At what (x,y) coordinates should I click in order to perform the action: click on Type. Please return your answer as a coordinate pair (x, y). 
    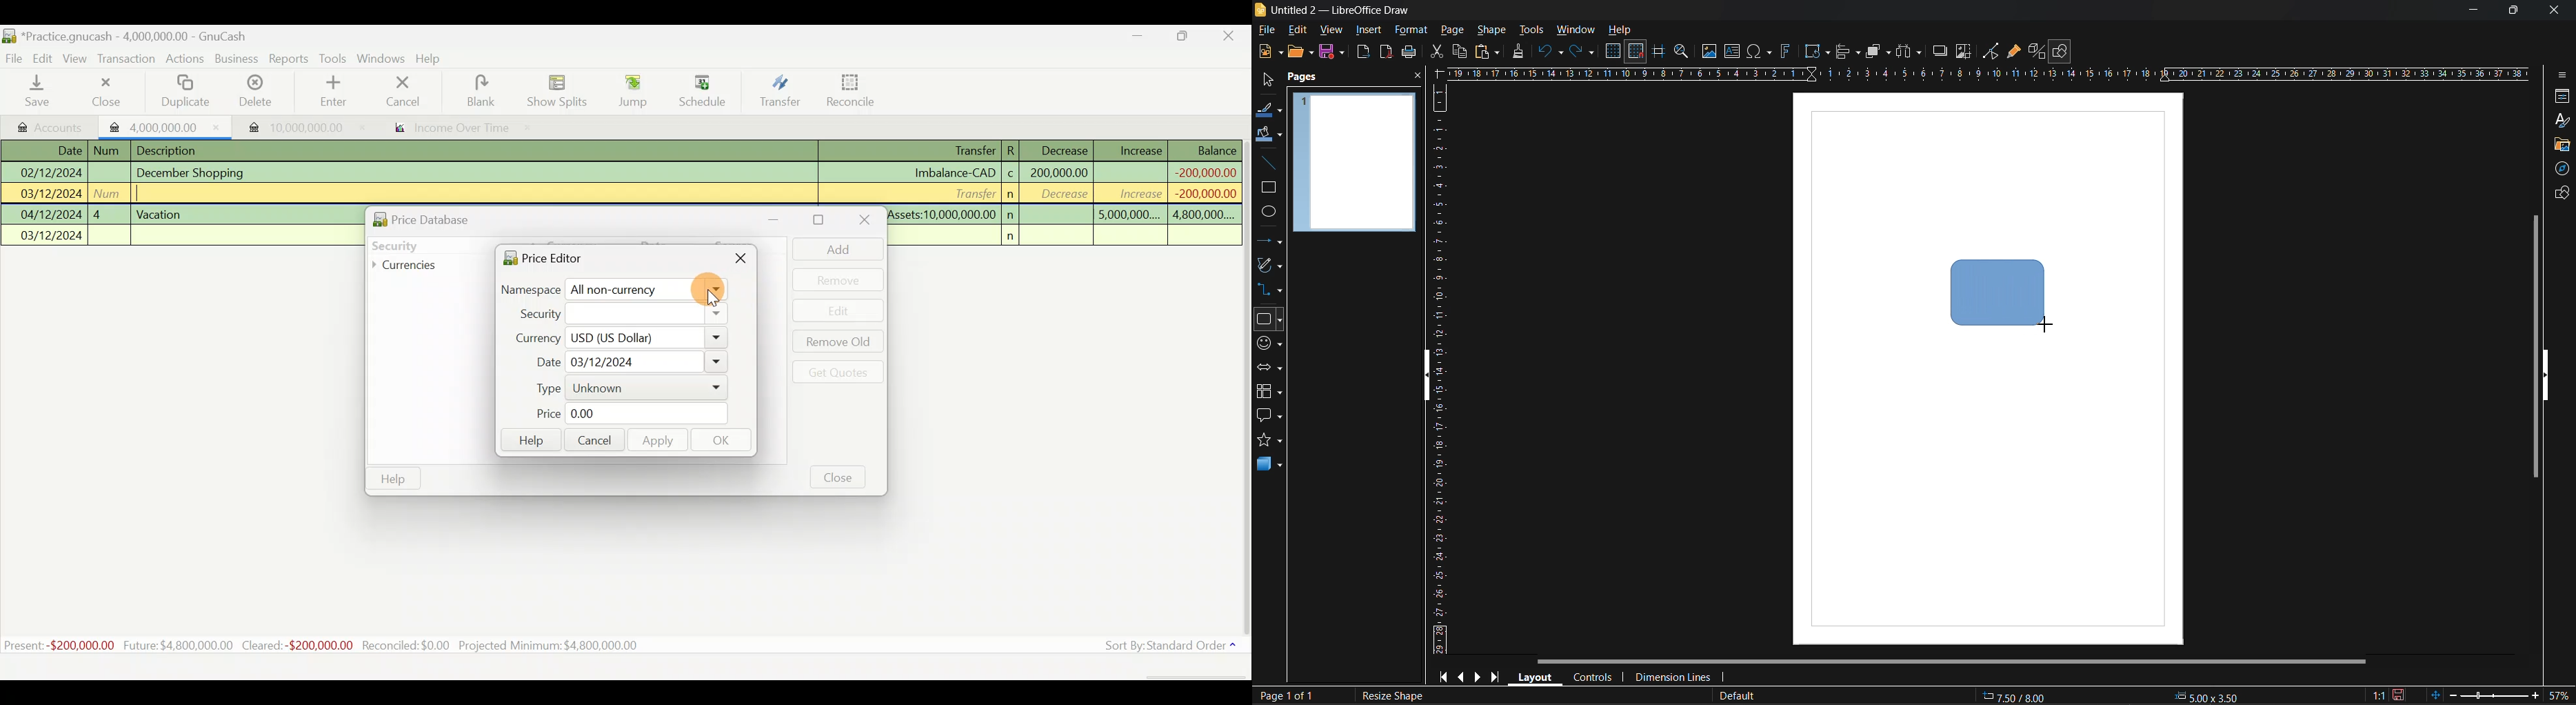
    Looking at the image, I should click on (623, 388).